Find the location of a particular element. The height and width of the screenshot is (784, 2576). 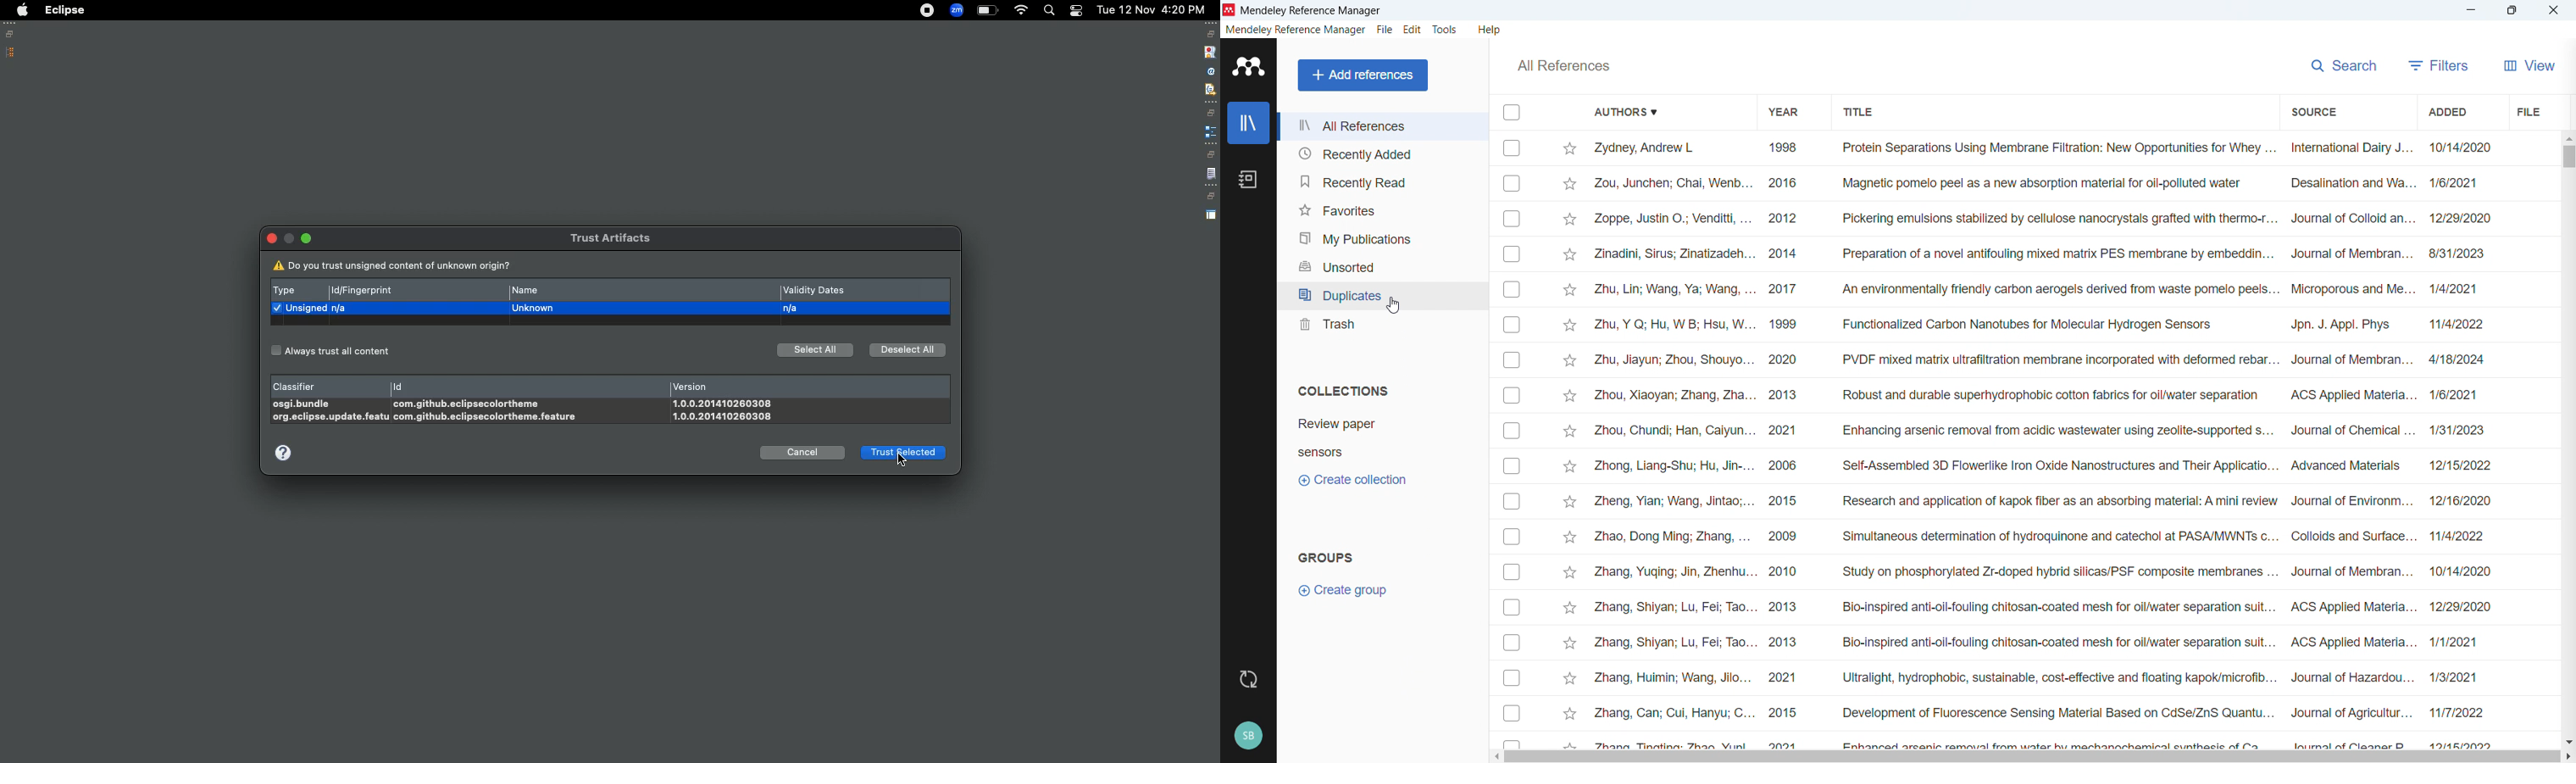

Recently read  is located at coordinates (1381, 180).